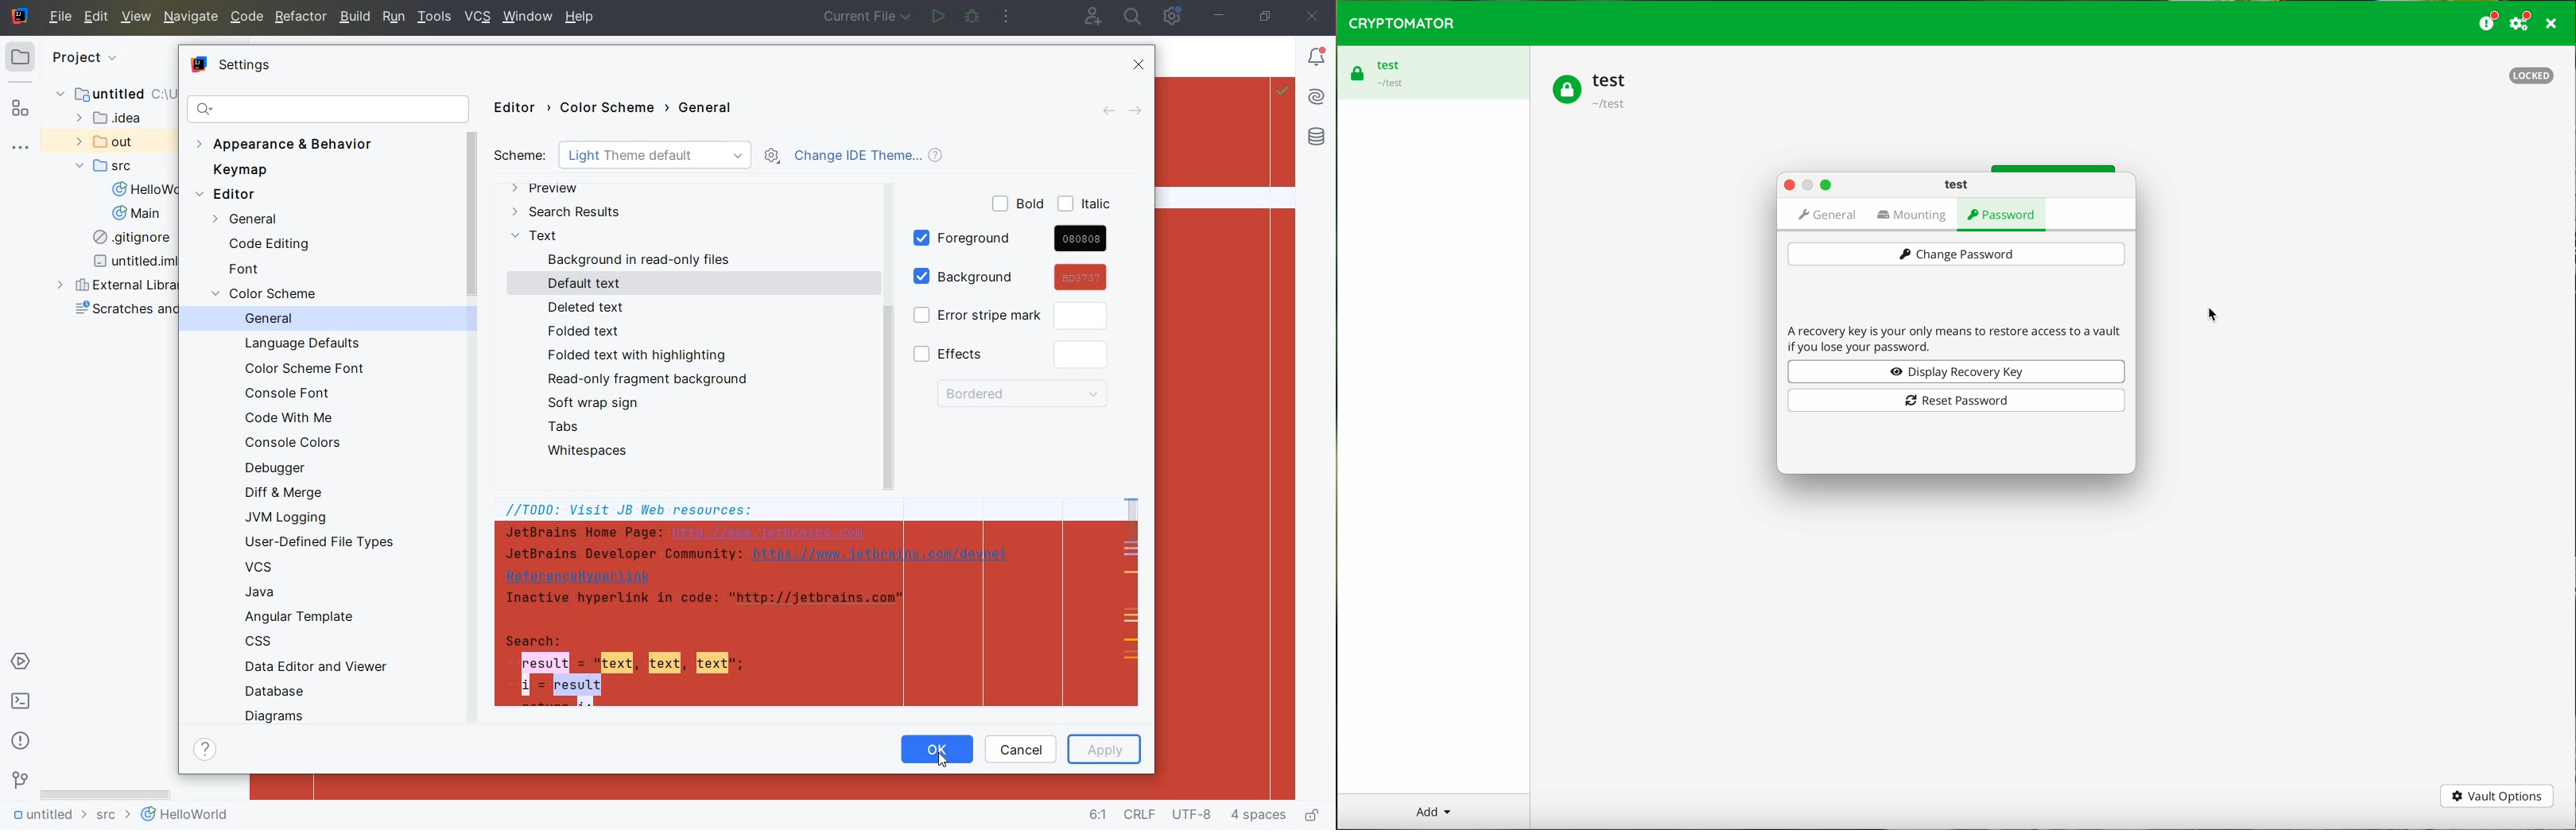 The image size is (2576, 840). What do you see at coordinates (1259, 817) in the screenshot?
I see `indent` at bounding box center [1259, 817].